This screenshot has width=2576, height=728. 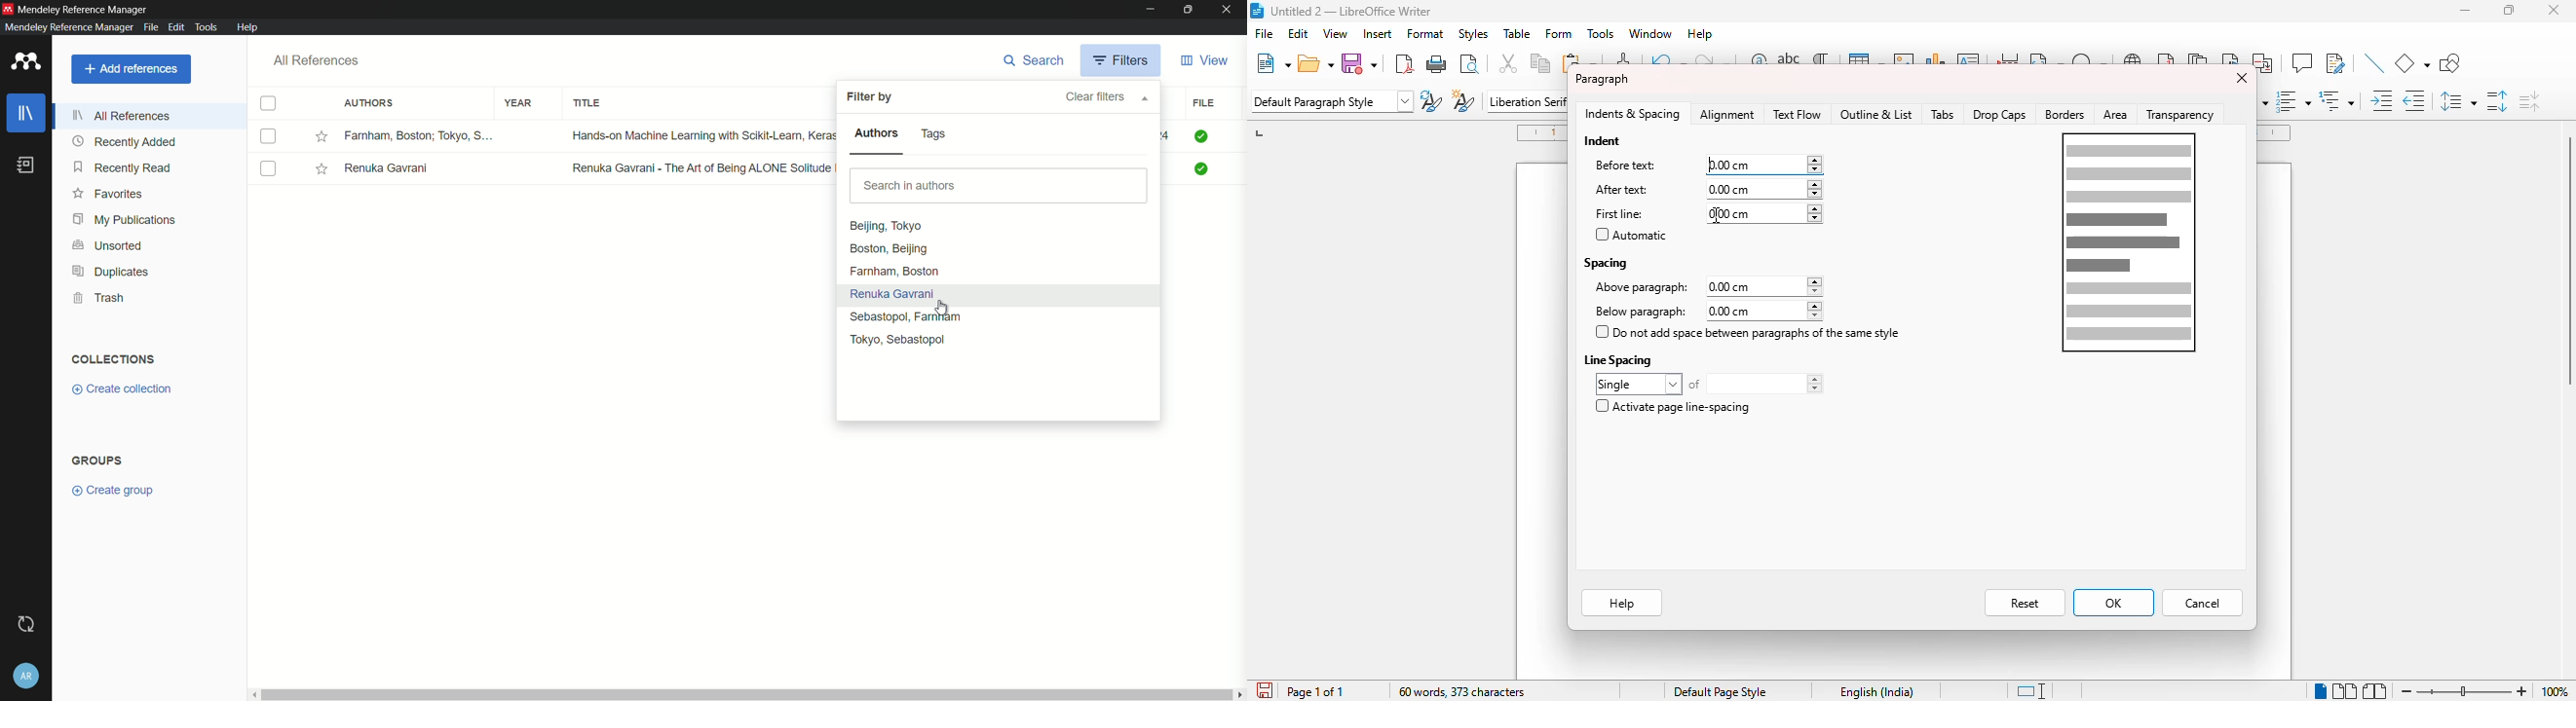 What do you see at coordinates (936, 135) in the screenshot?
I see `tags` at bounding box center [936, 135].